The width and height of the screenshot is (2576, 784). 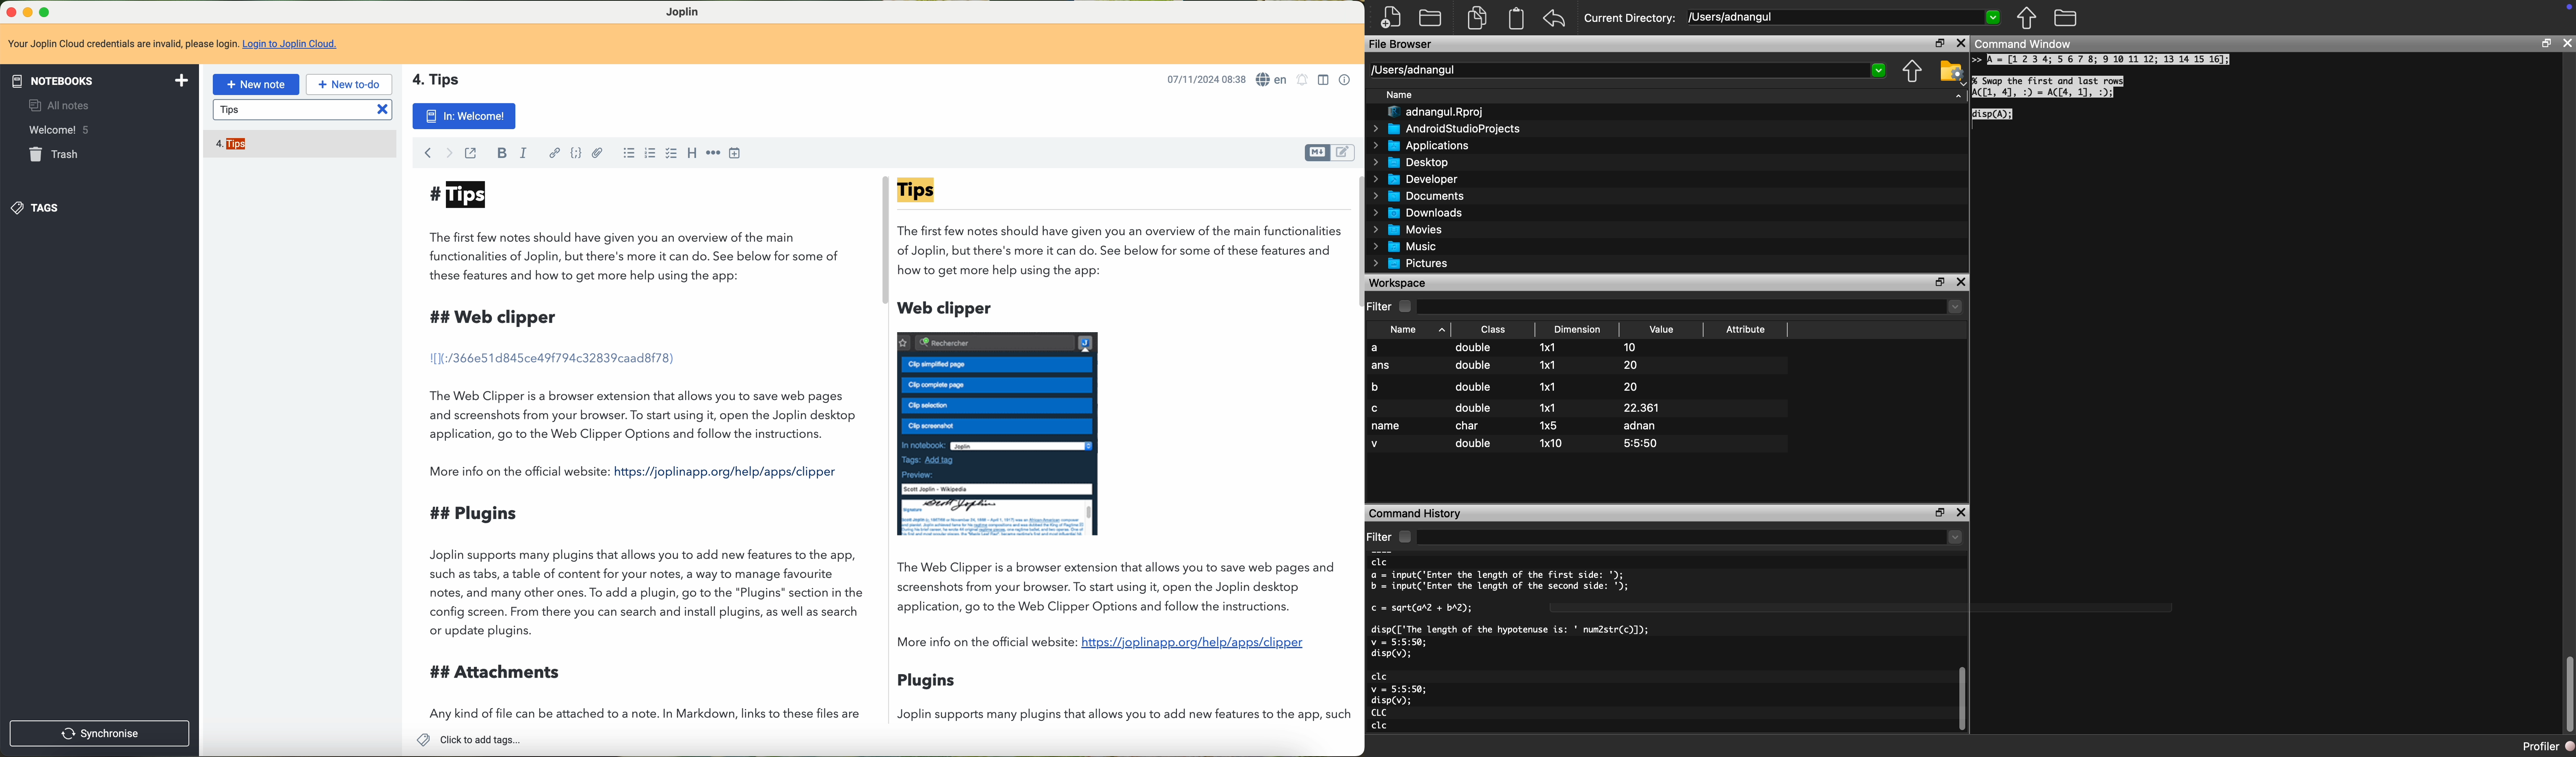 What do you see at coordinates (618, 452) in the screenshot?
I see `Tips

The first few notes should have given you an overview of the main
functionalities of Joplin, but there's more it can do. See below for some of
these features and how to get more help using the app:

## Web clipper

I[1(:/366e51d845ce49f794c32839caad8f78)

The Web Clipper is a browser extension that allows you to save web pages
and screenshots from your browser. To start using it, open the Joplin desktop
application, go to the Web Clipper Options and follow the instructions.

More info on the official website: https://joplinapp.org/help/apps/clipper
## Plugins

Joplin supports many plugins that allows you to add new features to the app,
such as tabs, a table of content for your notes, a way to manage favourite
notes, and many other ones. To add a plugin, go to the "Plugins" section in the
config screen. From there you can search and install plugins, as well as search
or update plugins.

## Attachments

Any kind of file can be attached to a note. In Markdown, links to these files are` at bounding box center [618, 452].